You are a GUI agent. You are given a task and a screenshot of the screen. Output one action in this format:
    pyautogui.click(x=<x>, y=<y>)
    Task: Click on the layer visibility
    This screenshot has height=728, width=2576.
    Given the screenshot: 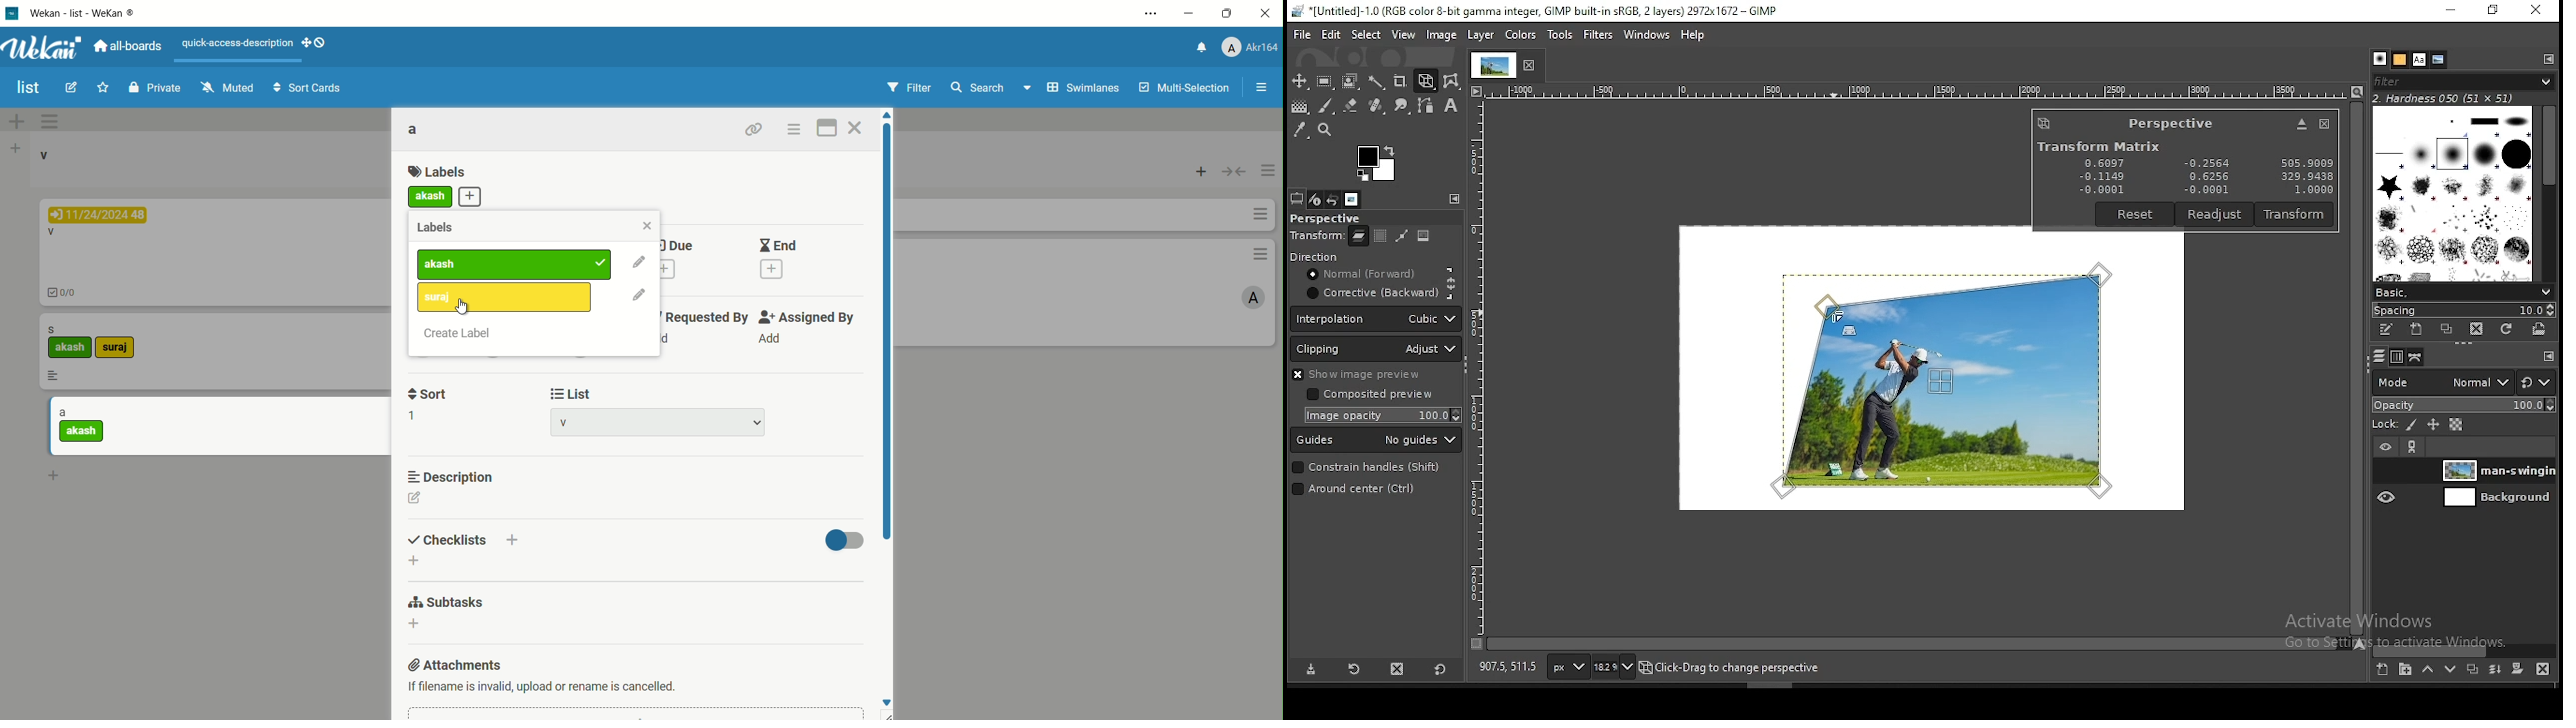 What is the action you would take?
    pyautogui.click(x=2385, y=448)
    